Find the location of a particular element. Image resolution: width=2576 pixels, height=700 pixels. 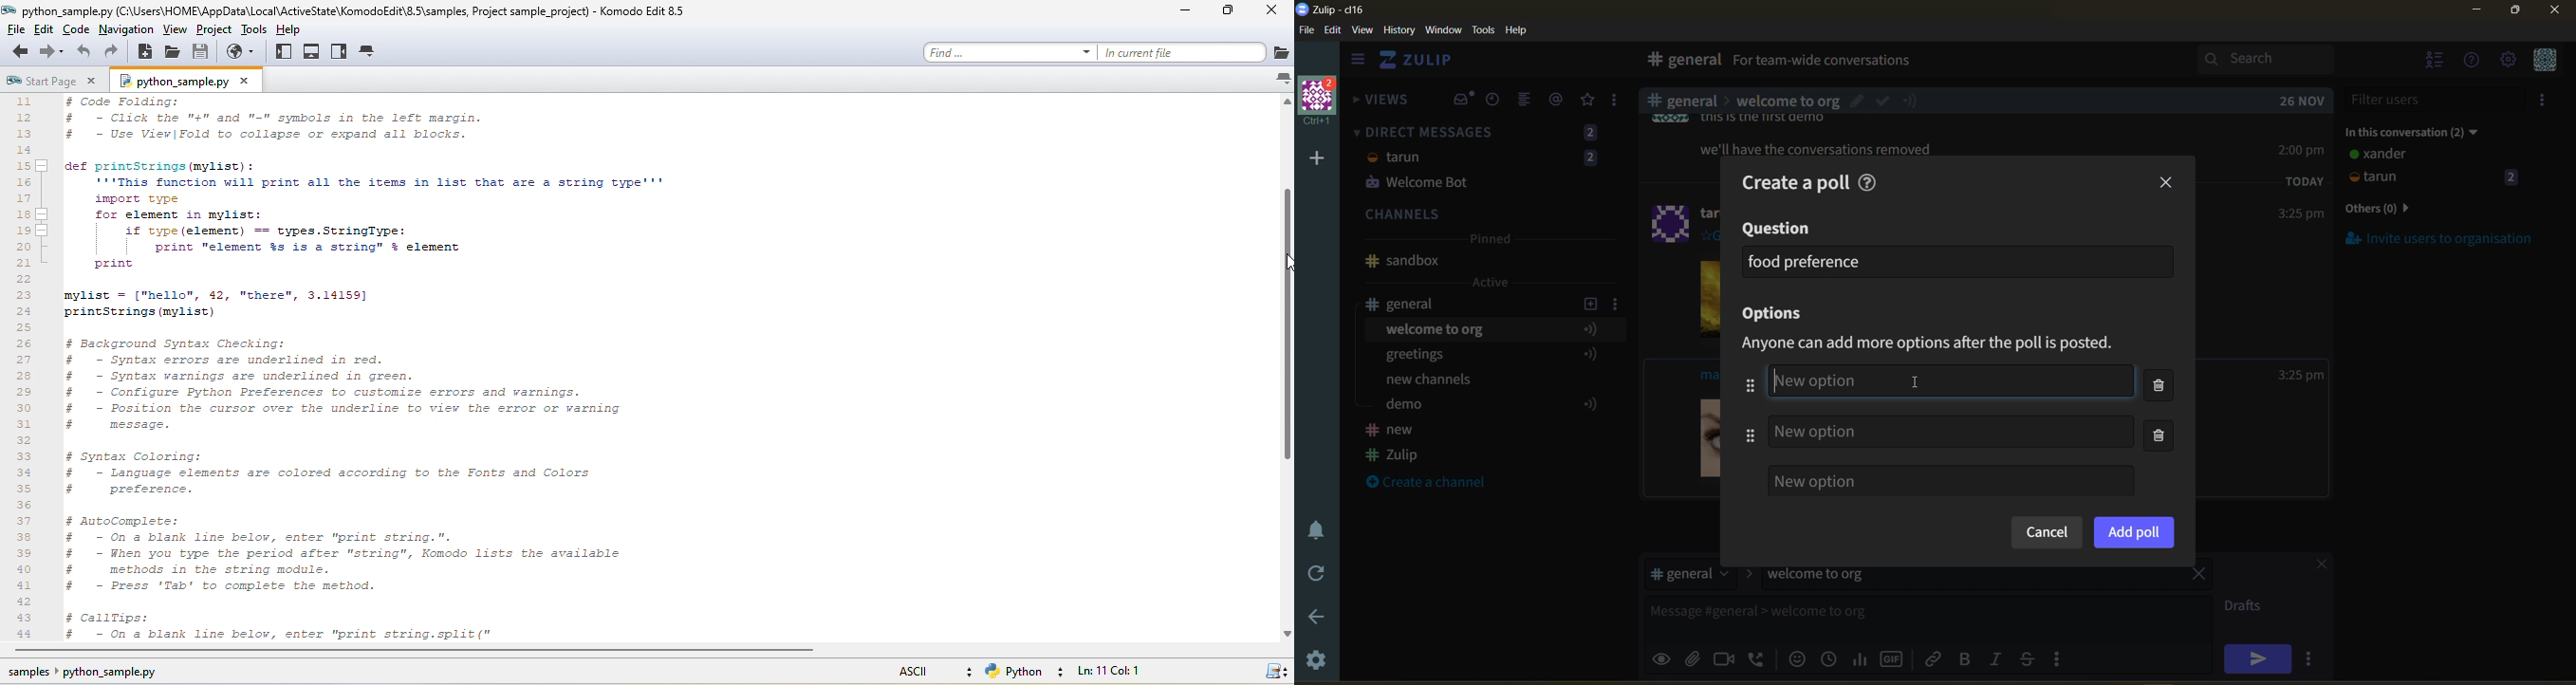

active is located at coordinates (1492, 282).